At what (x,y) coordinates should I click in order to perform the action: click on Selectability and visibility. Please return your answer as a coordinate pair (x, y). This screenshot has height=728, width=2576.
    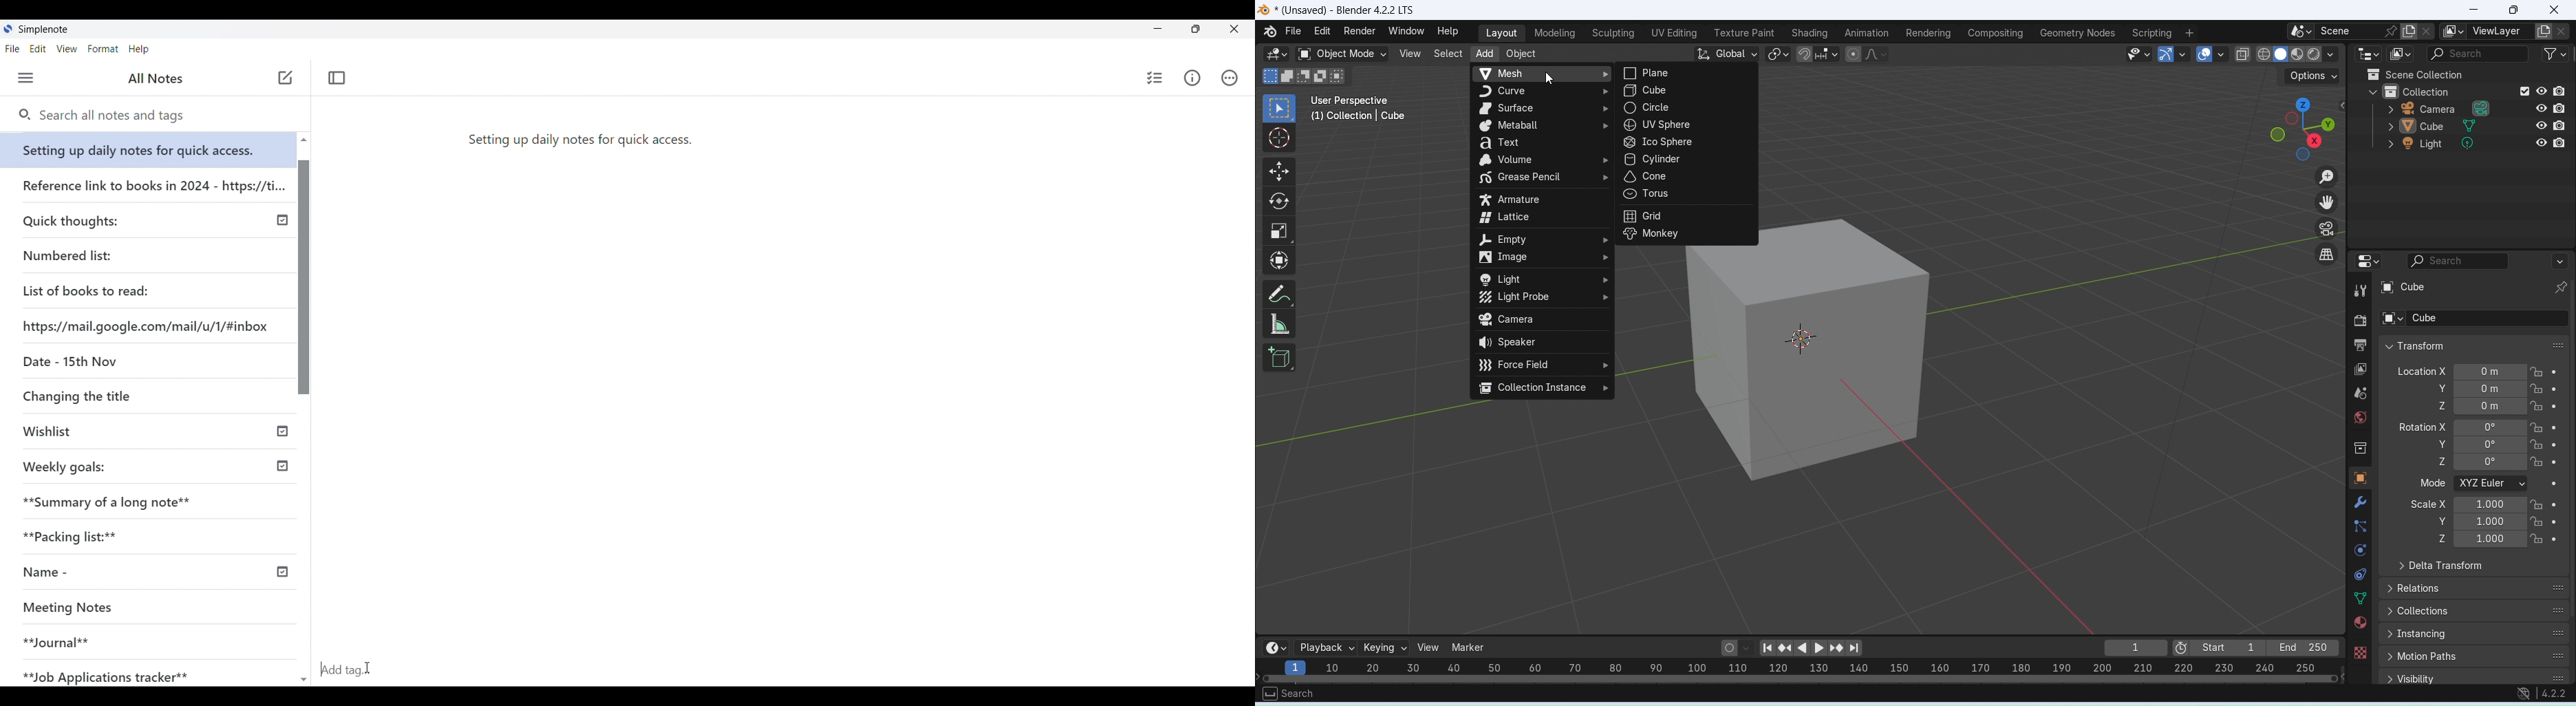
    Looking at the image, I should click on (2138, 52).